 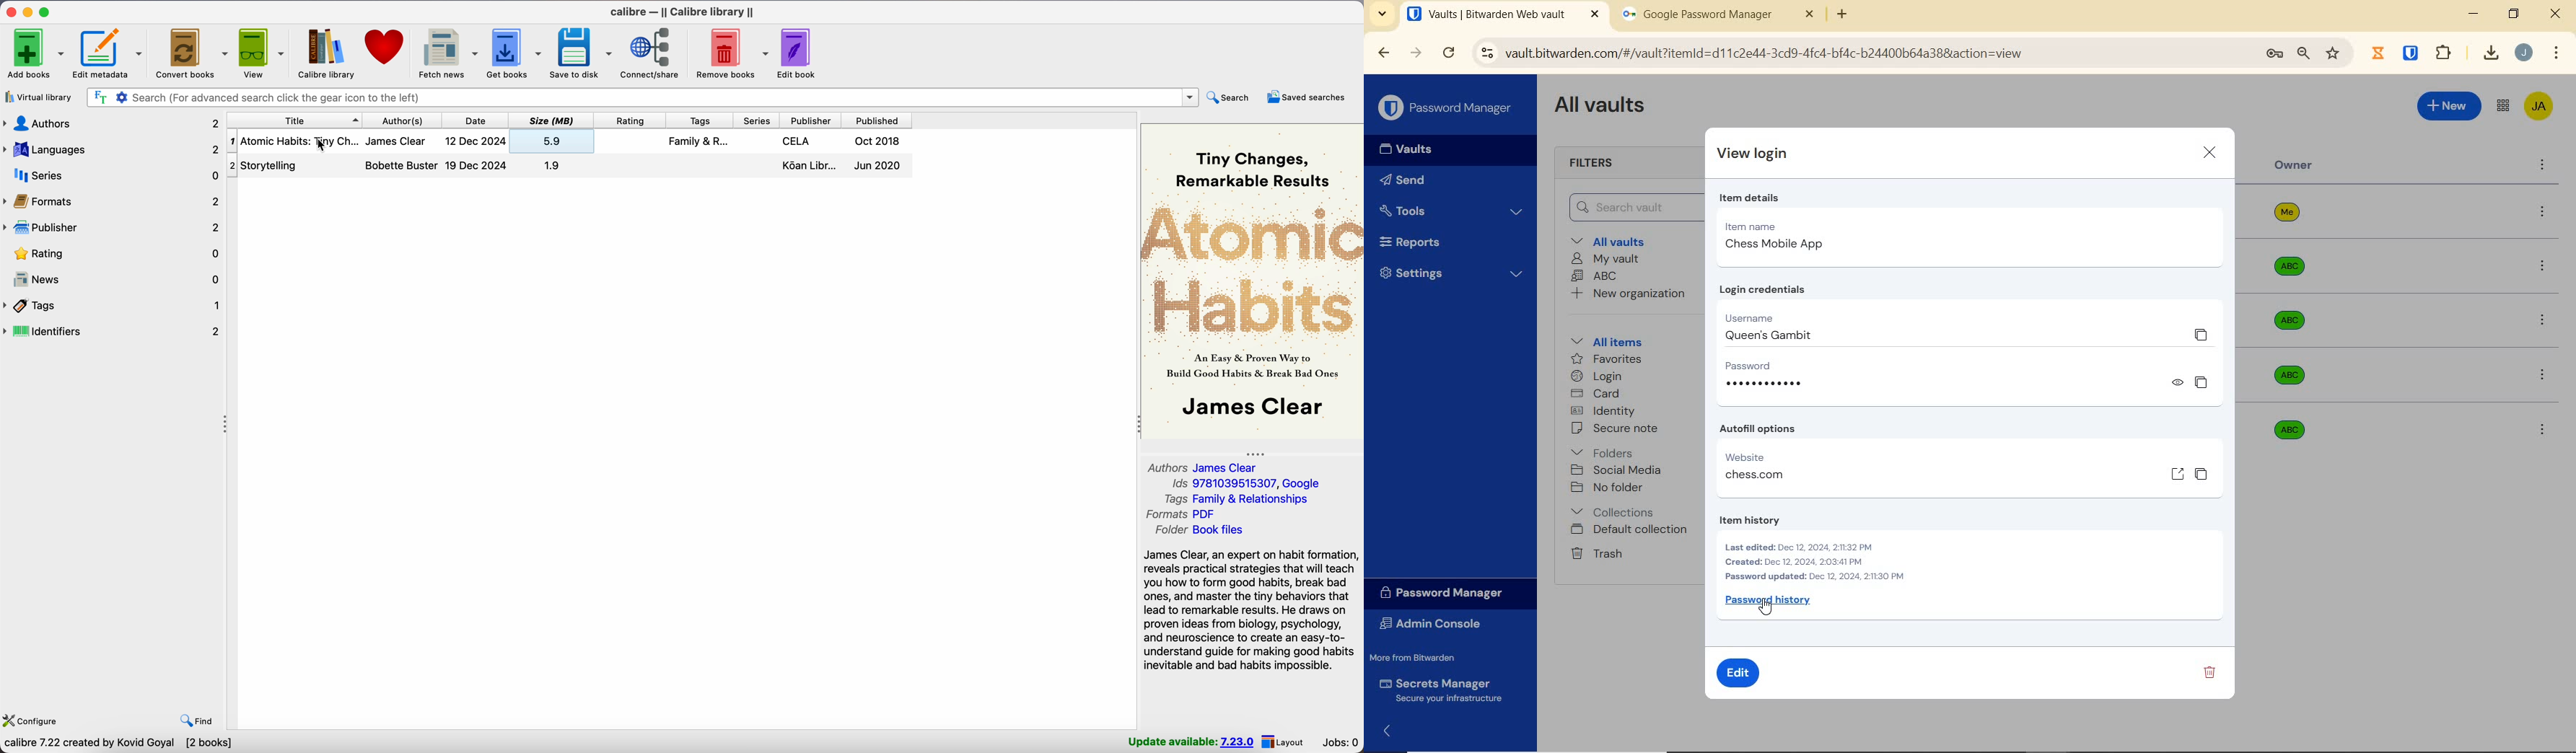 What do you see at coordinates (1720, 16) in the screenshot?
I see `tab` at bounding box center [1720, 16].